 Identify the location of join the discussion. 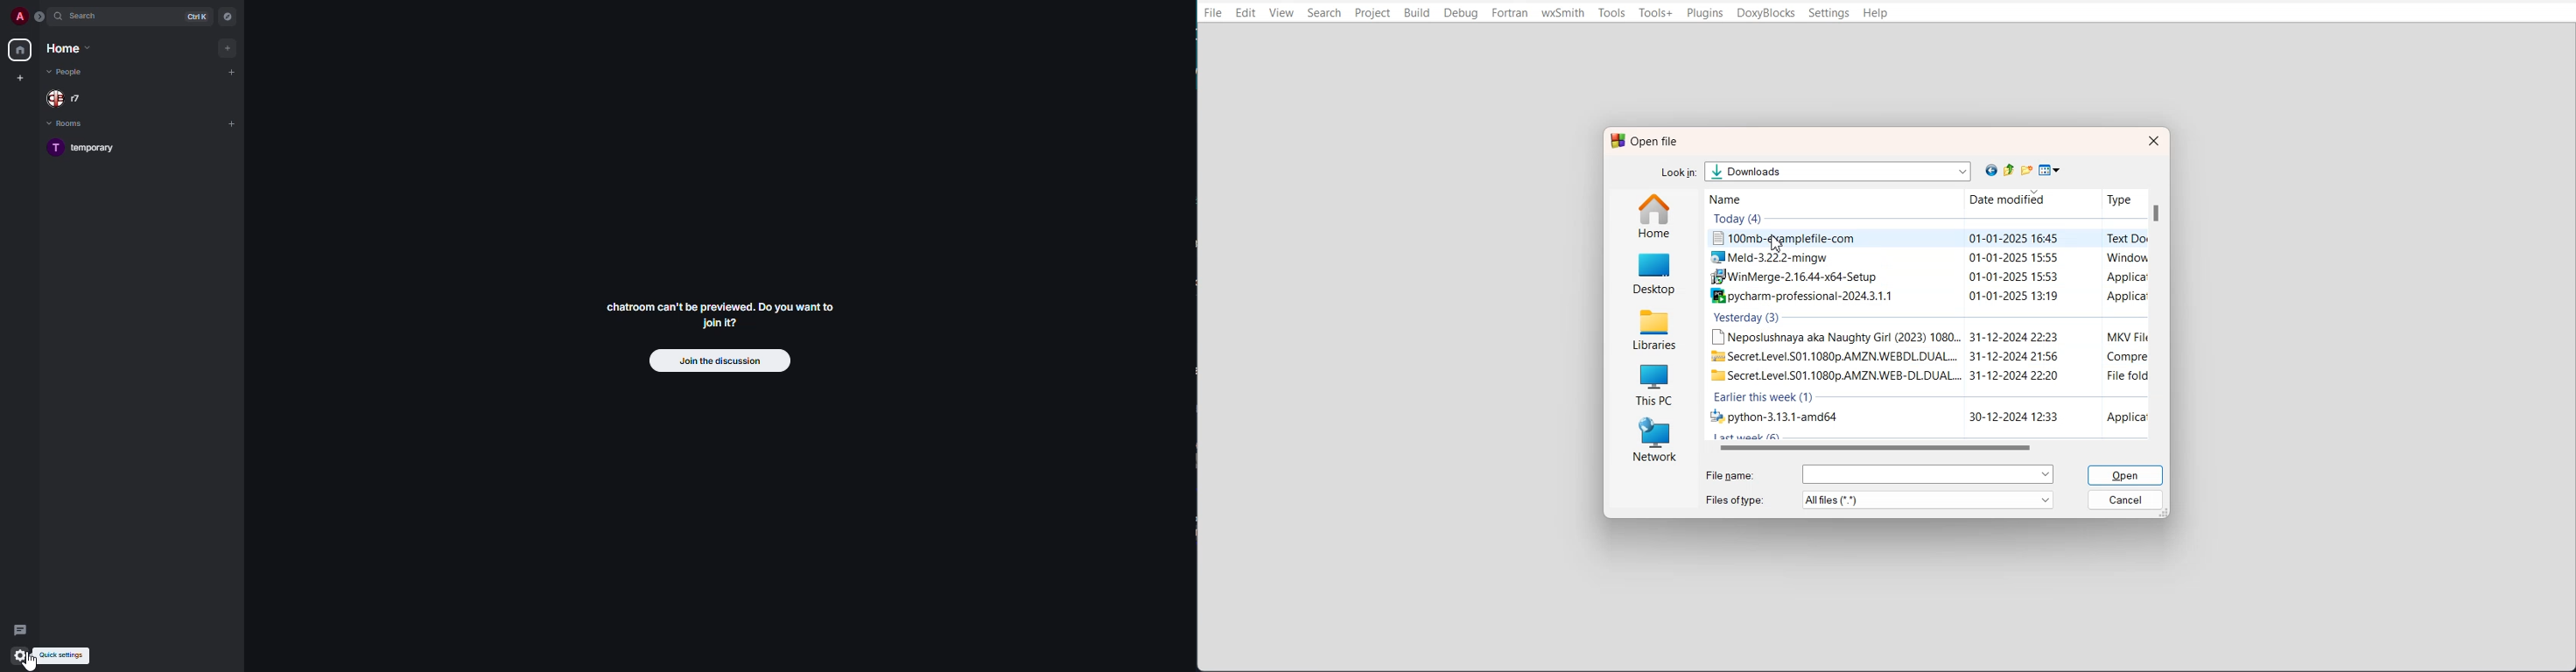
(721, 361).